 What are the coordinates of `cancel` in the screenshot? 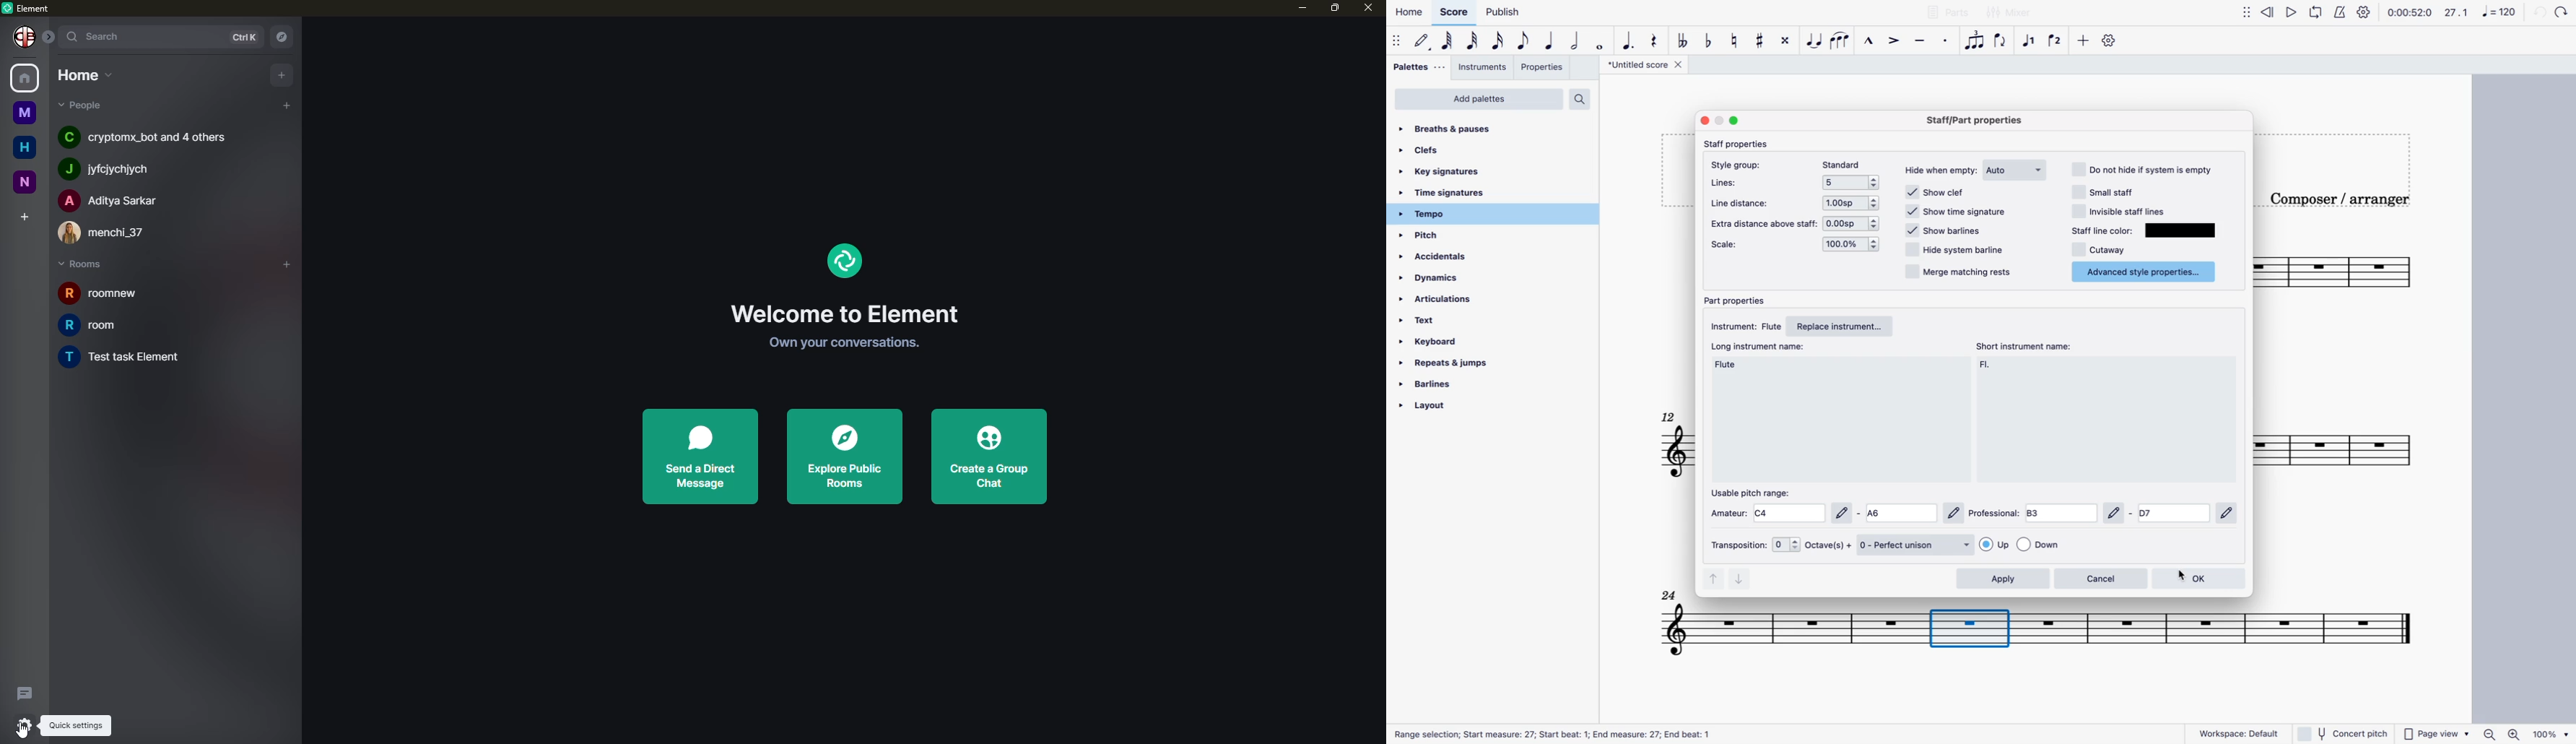 It's located at (2099, 577).